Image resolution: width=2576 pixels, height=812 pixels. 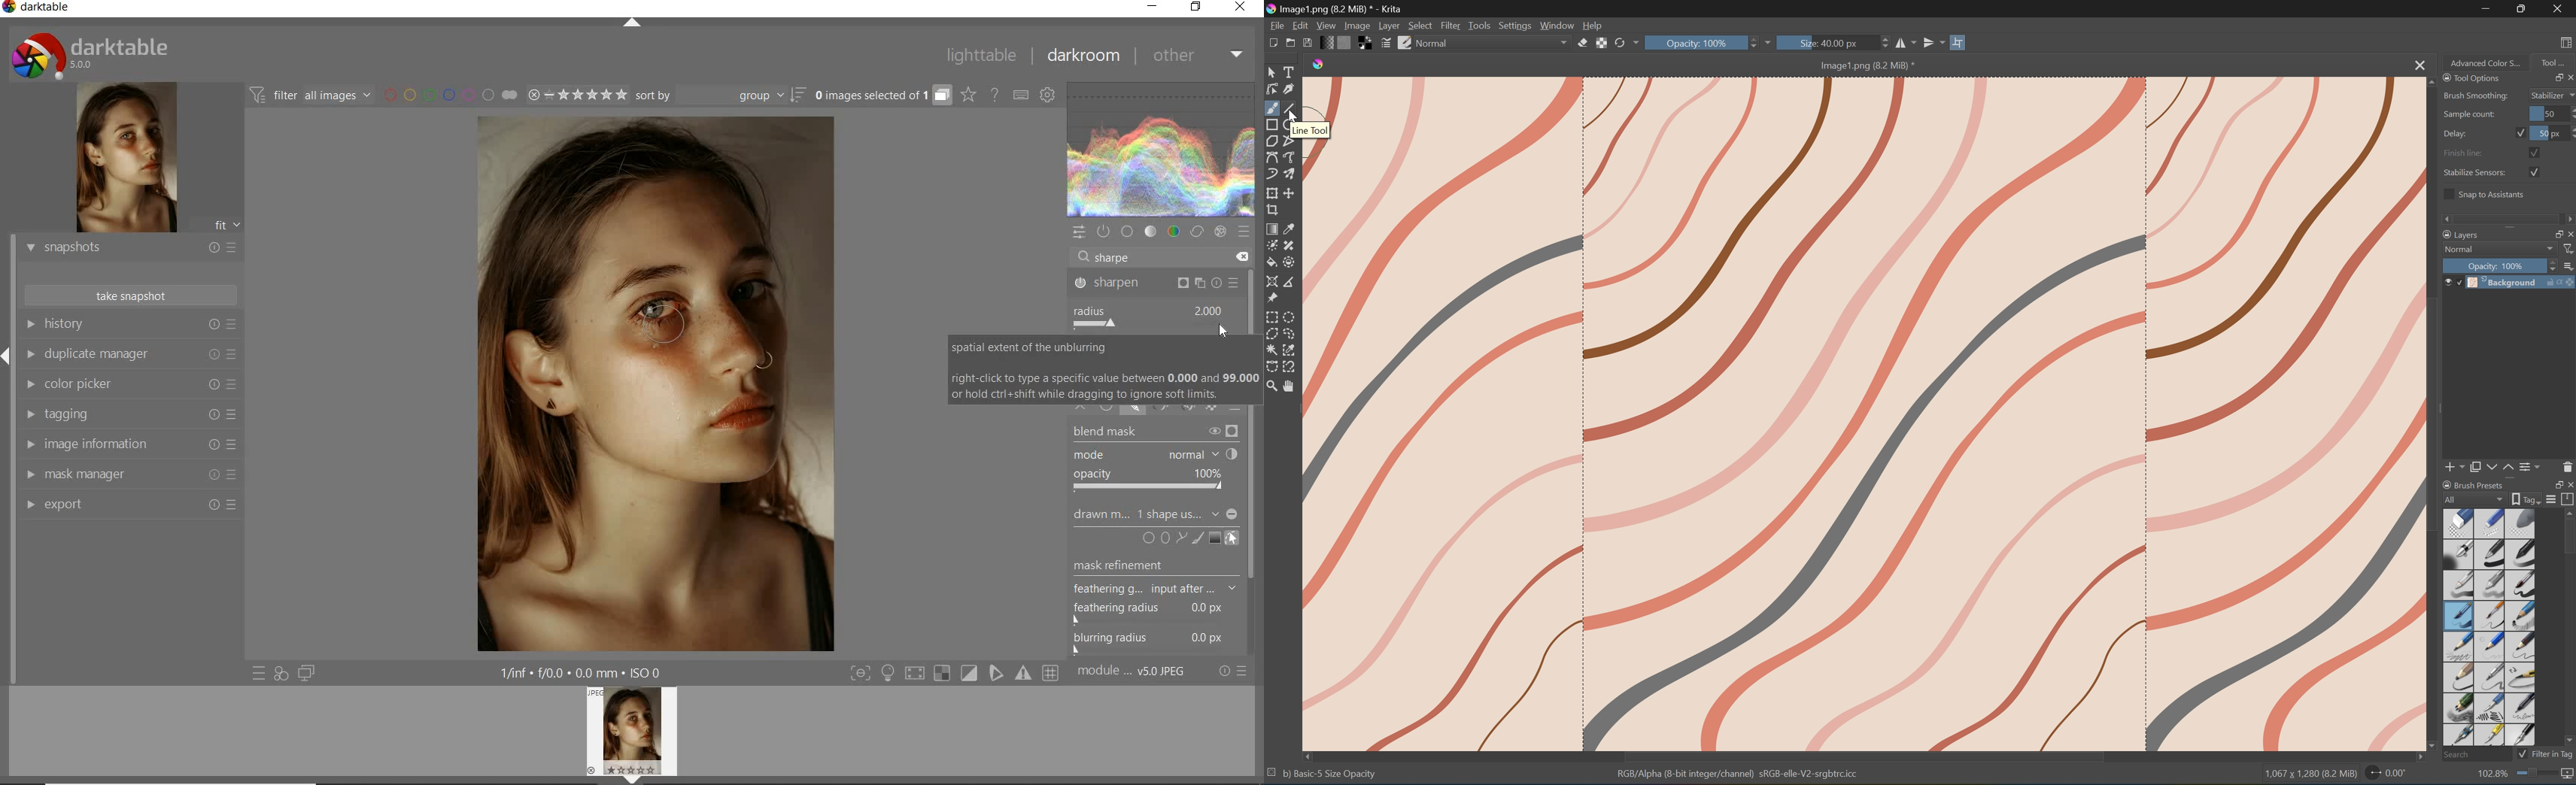 I want to click on lighttable, so click(x=982, y=56).